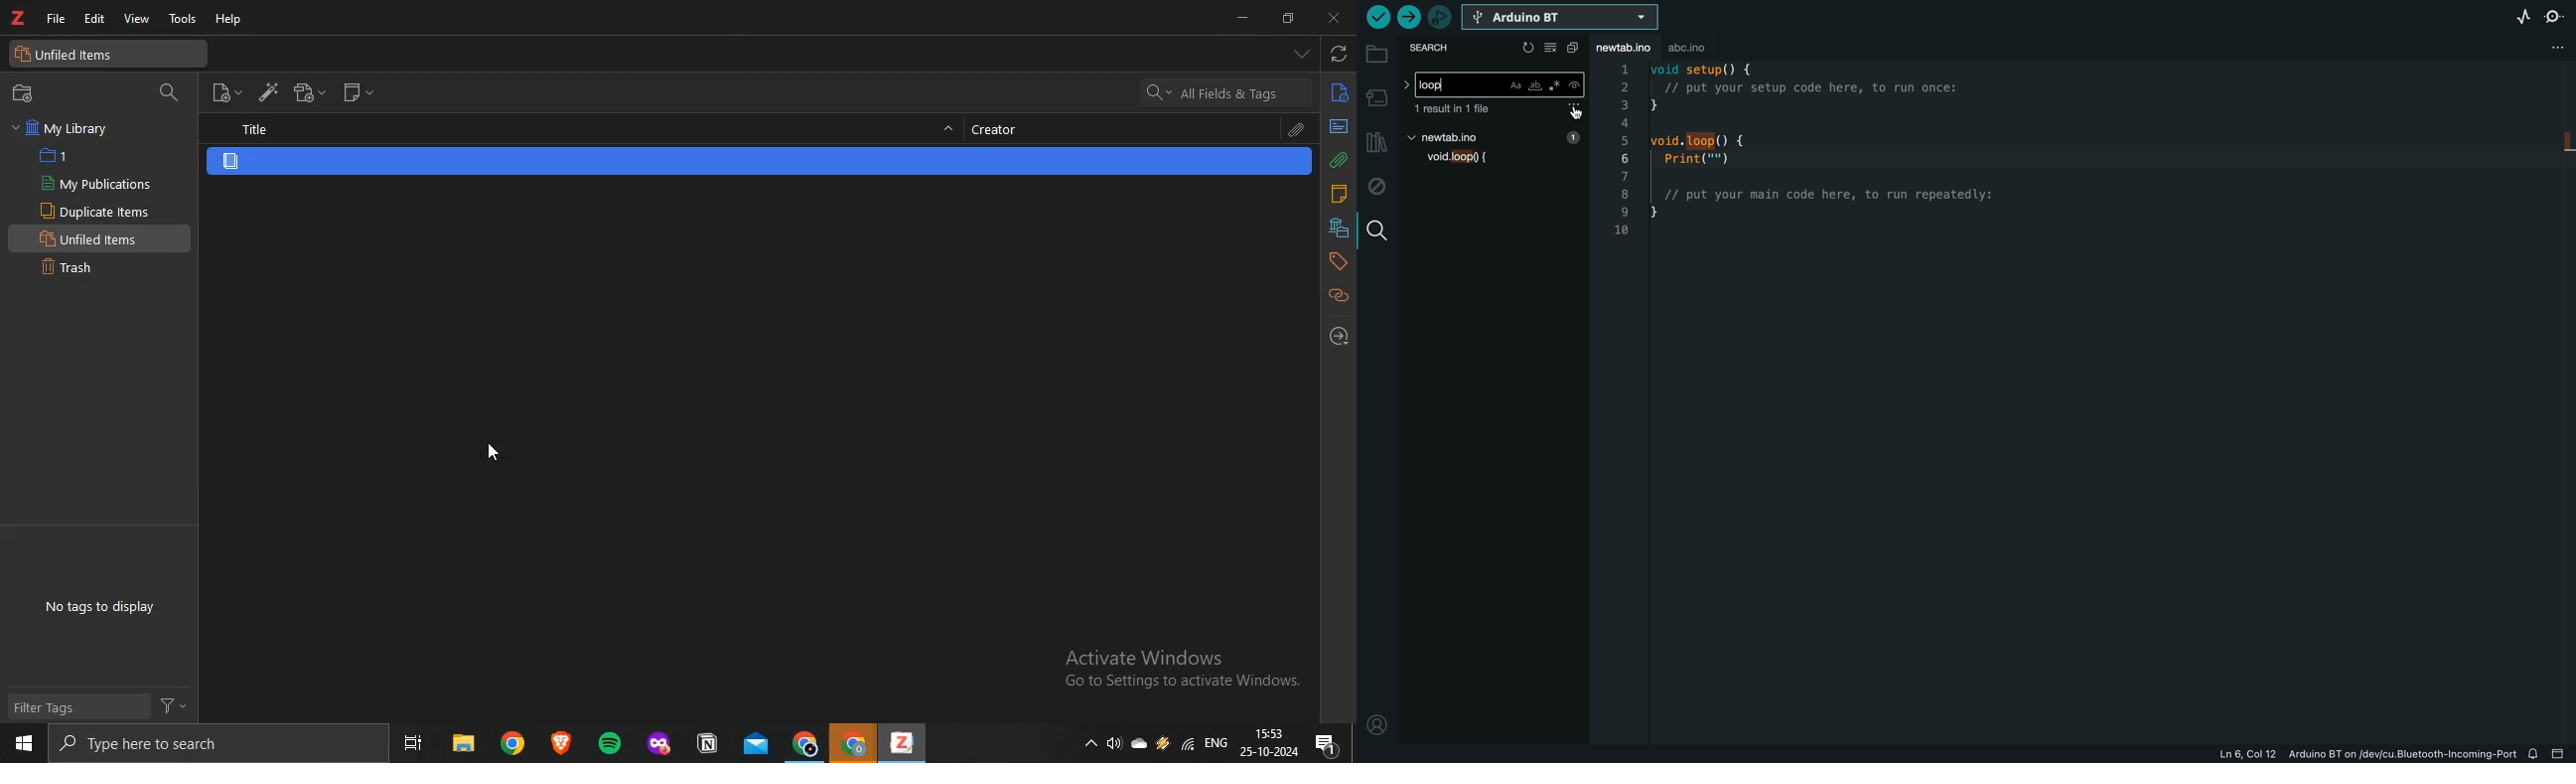  I want to click on creator, so click(1002, 128).